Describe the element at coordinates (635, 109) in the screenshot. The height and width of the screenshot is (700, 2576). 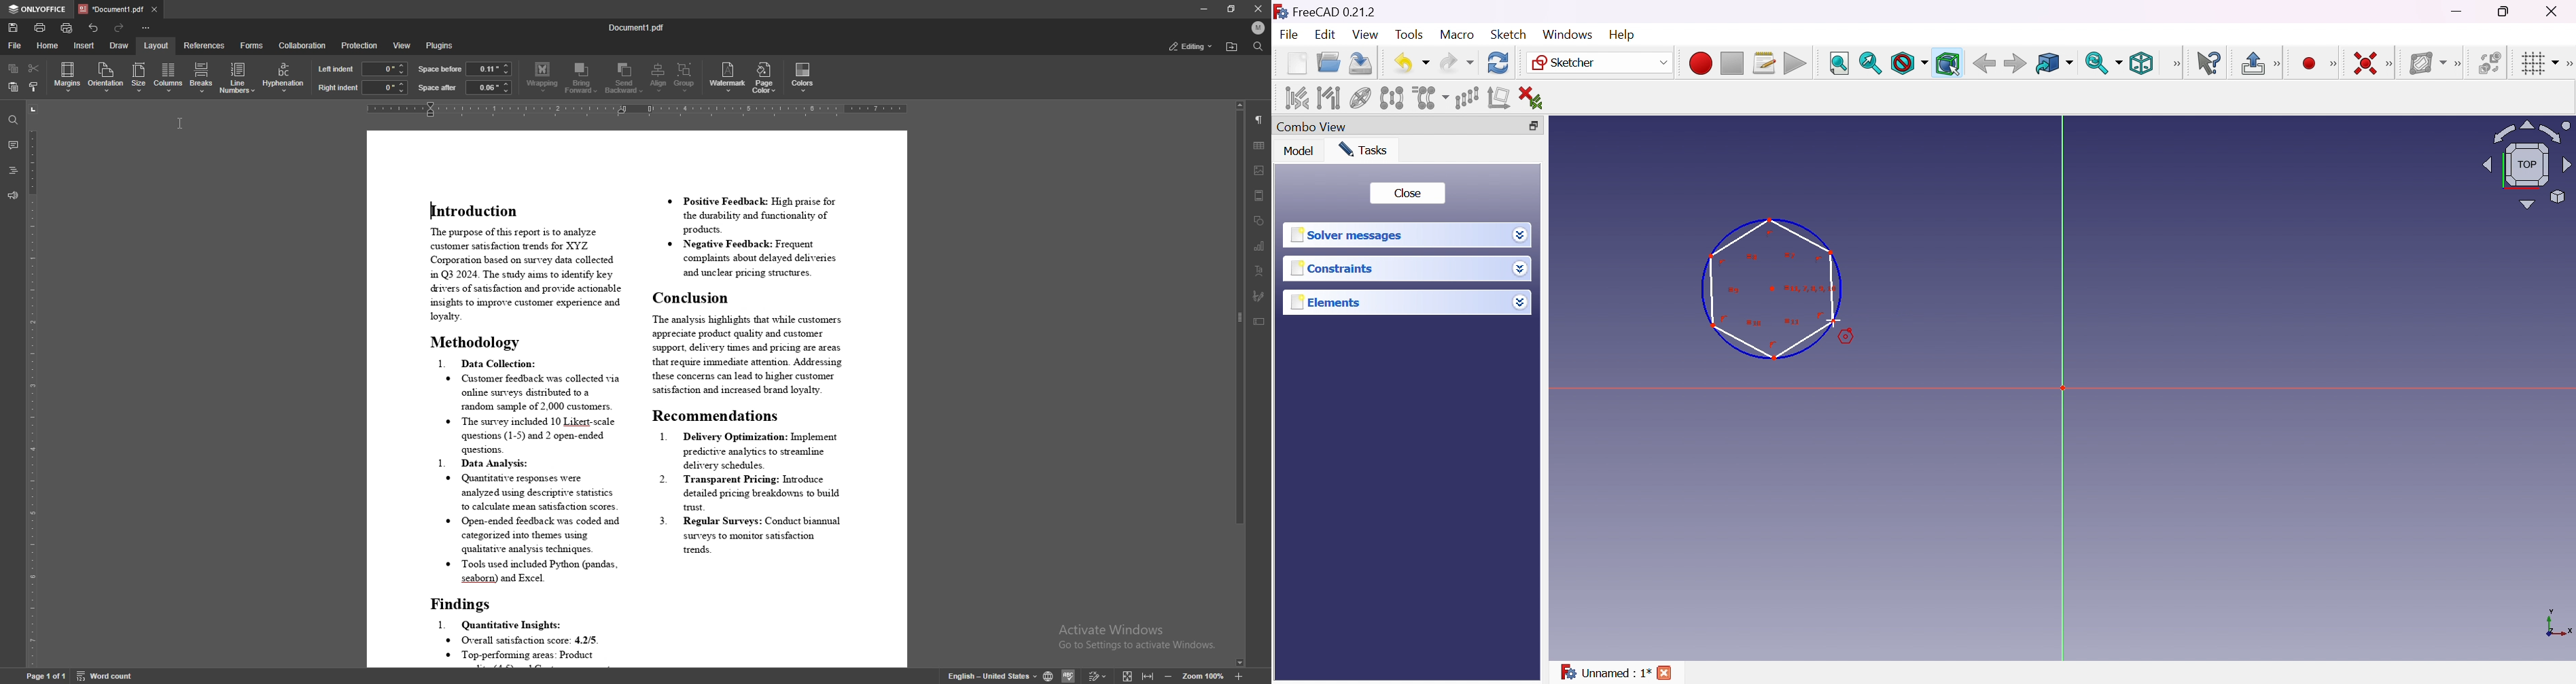
I see `horizontal scale` at that location.